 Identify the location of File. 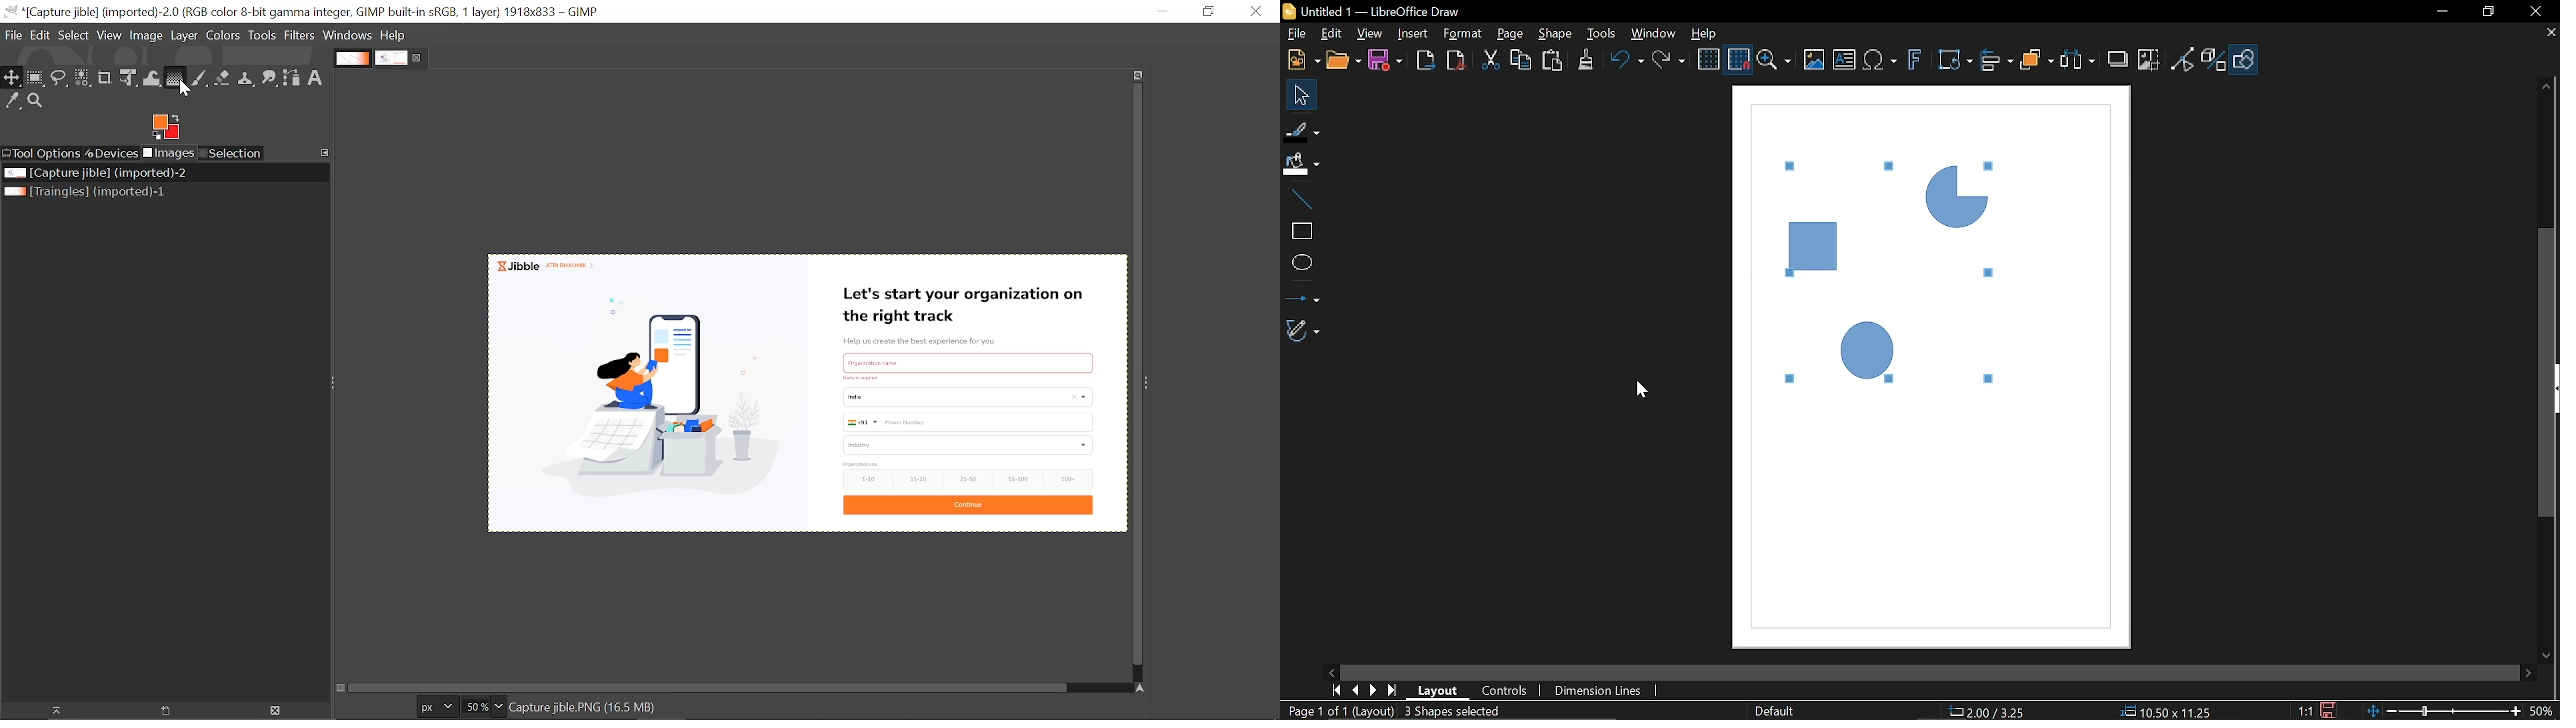
(14, 34).